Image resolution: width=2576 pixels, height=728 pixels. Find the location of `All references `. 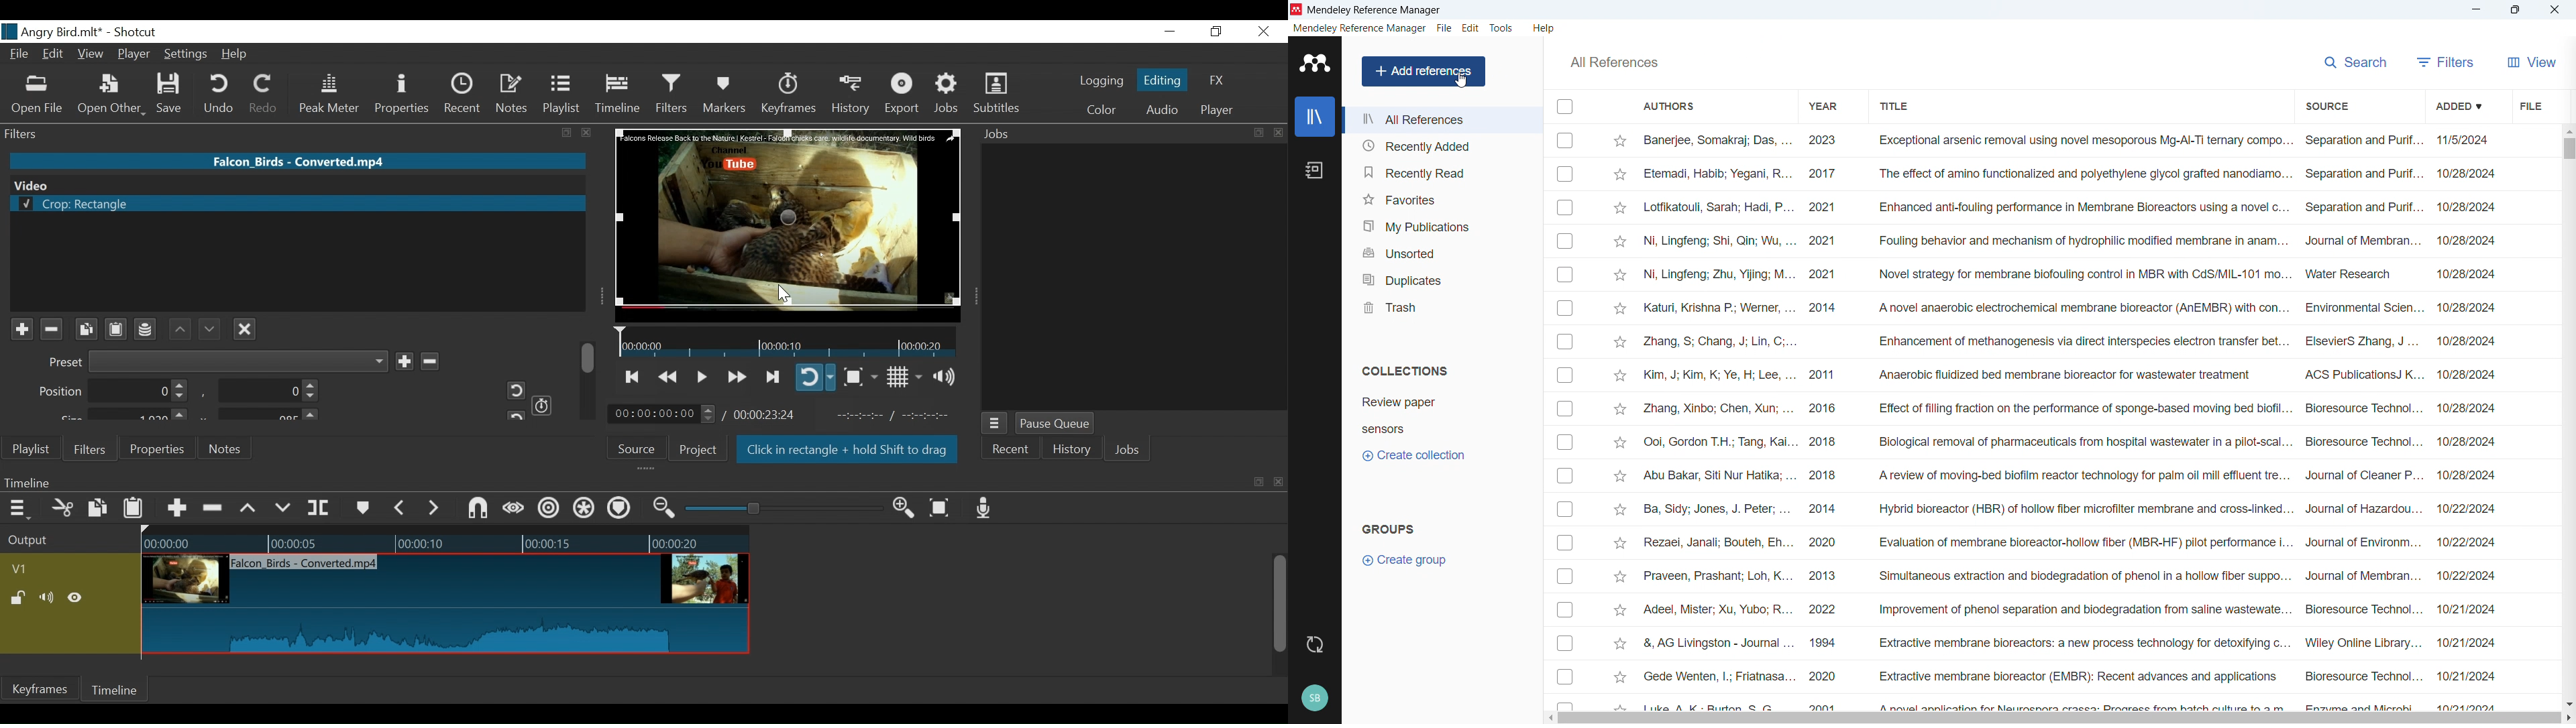

All references  is located at coordinates (1442, 119).